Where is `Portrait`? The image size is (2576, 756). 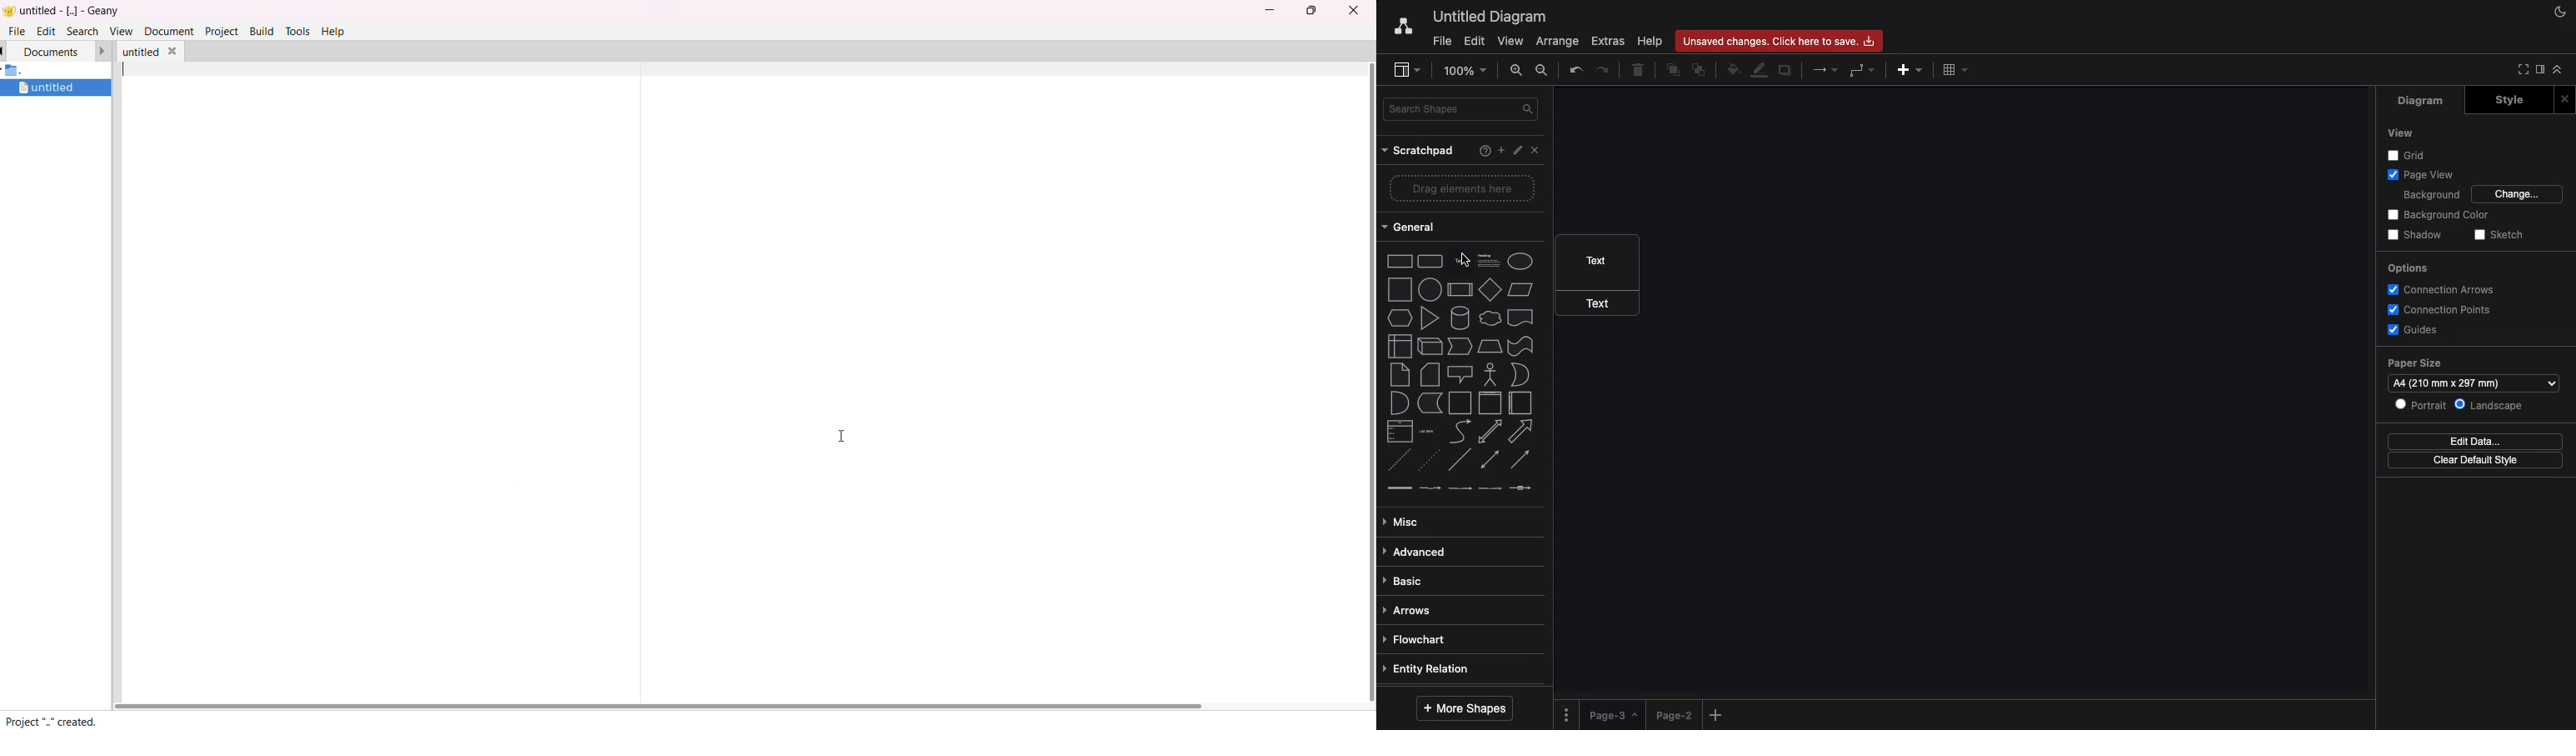 Portrait is located at coordinates (2421, 405).